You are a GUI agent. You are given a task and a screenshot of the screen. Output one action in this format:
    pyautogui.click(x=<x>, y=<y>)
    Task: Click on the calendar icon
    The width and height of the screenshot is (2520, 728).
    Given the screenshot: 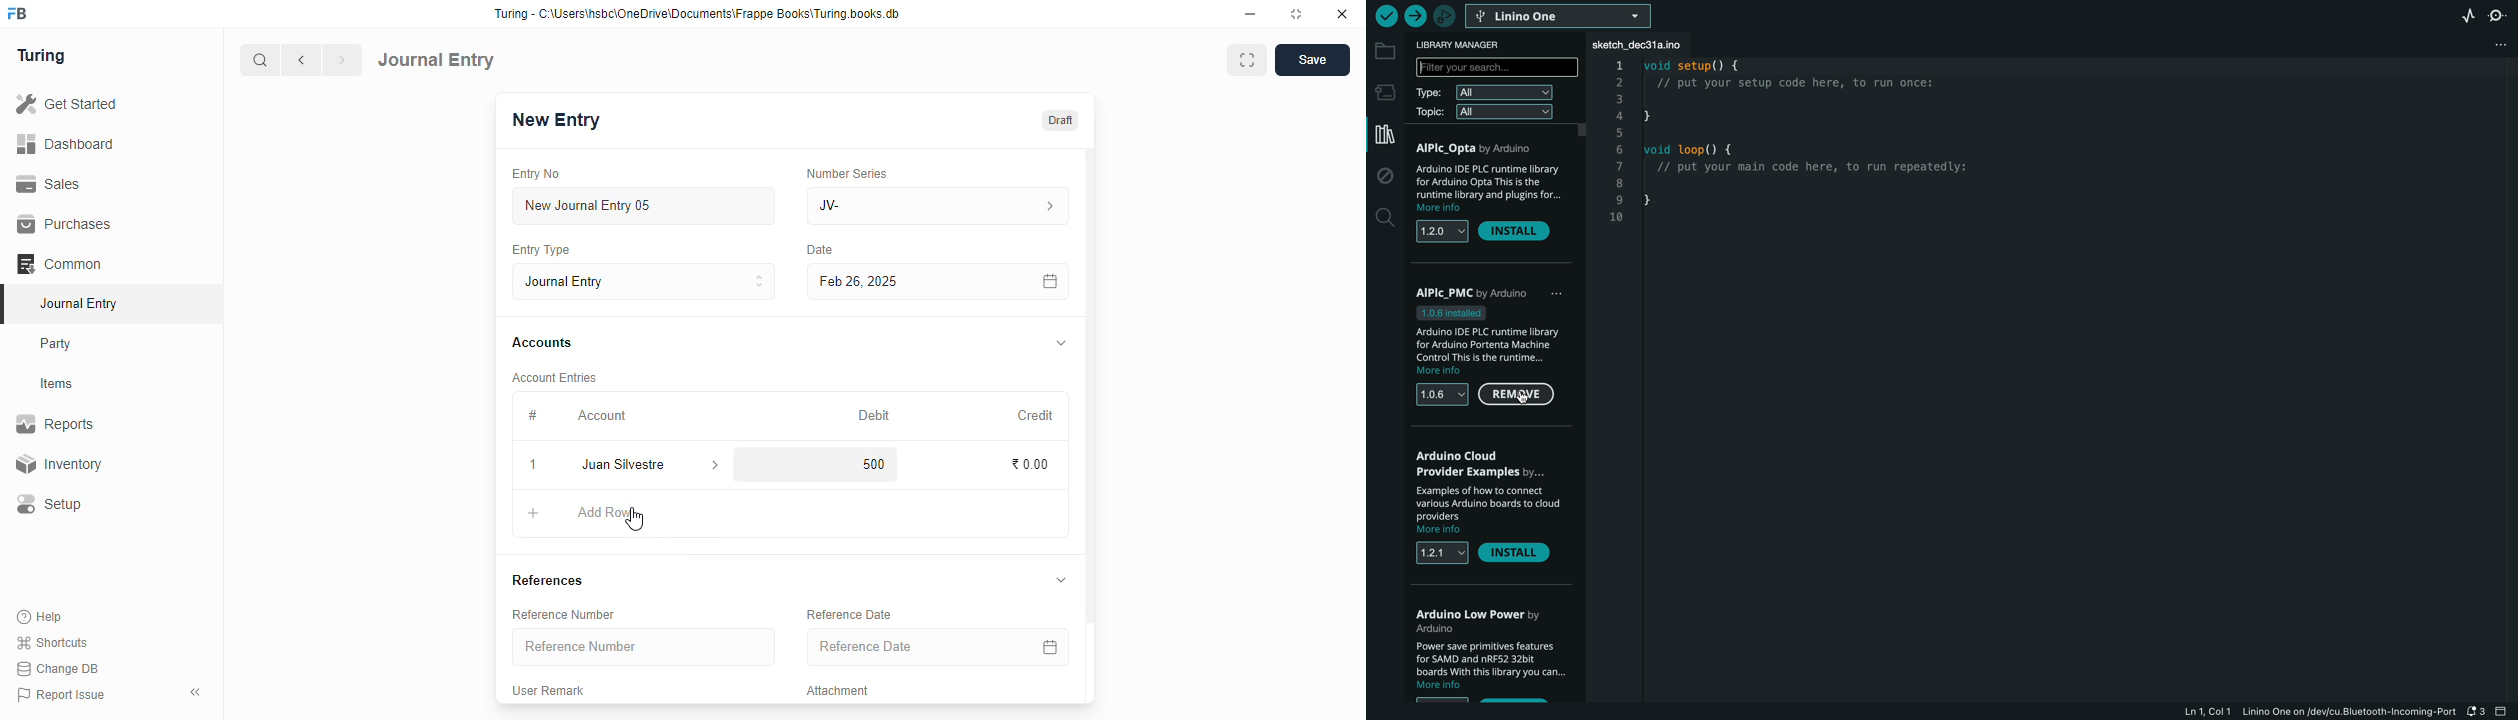 What is the action you would take?
    pyautogui.click(x=1049, y=281)
    